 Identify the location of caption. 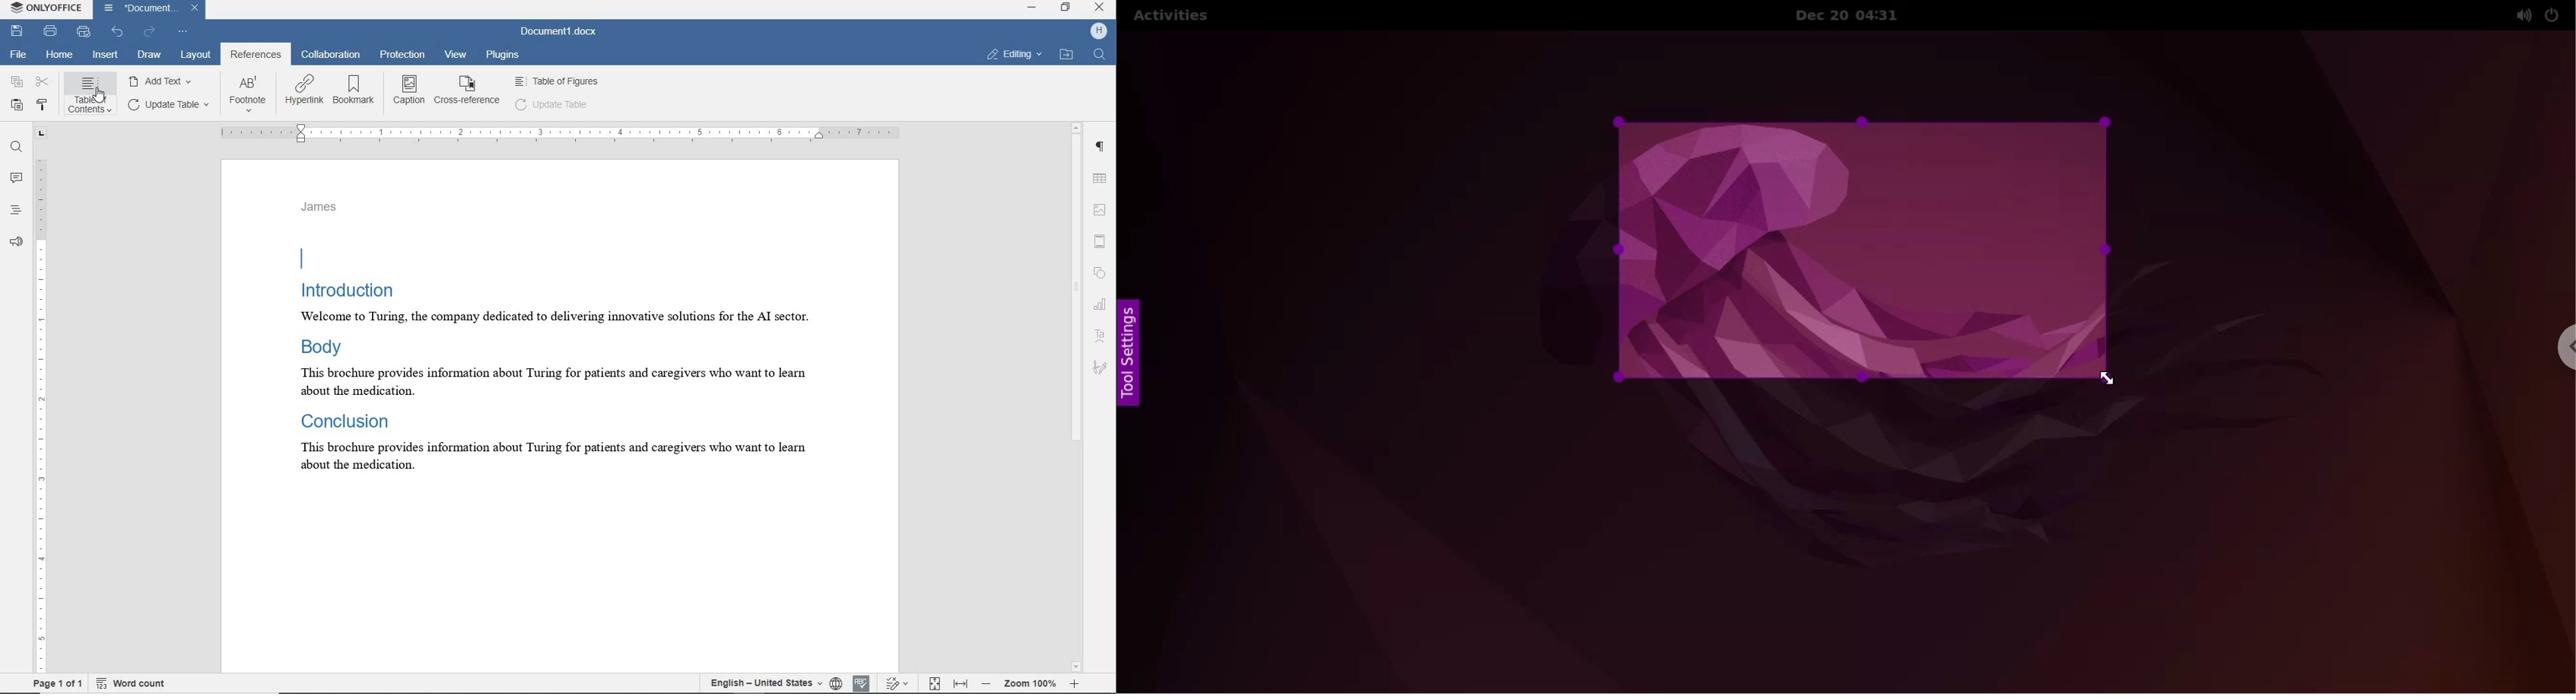
(409, 92).